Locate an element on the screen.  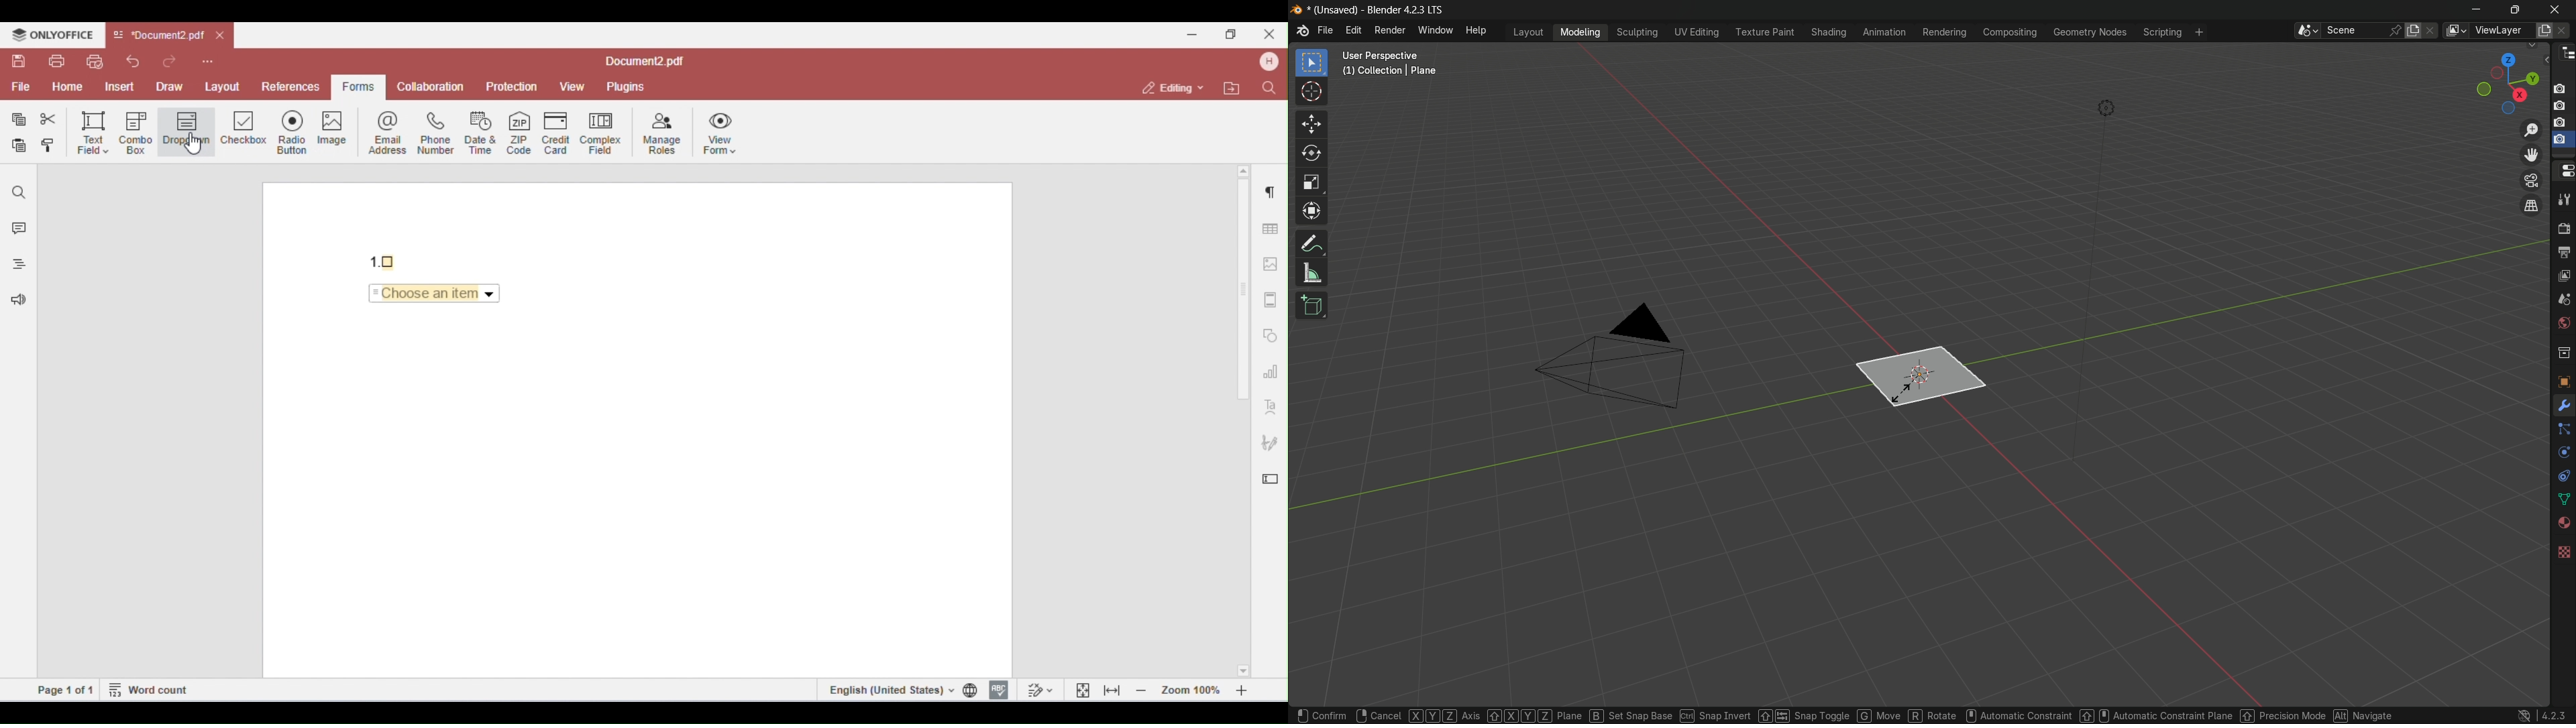
texture paint is located at coordinates (1765, 32).